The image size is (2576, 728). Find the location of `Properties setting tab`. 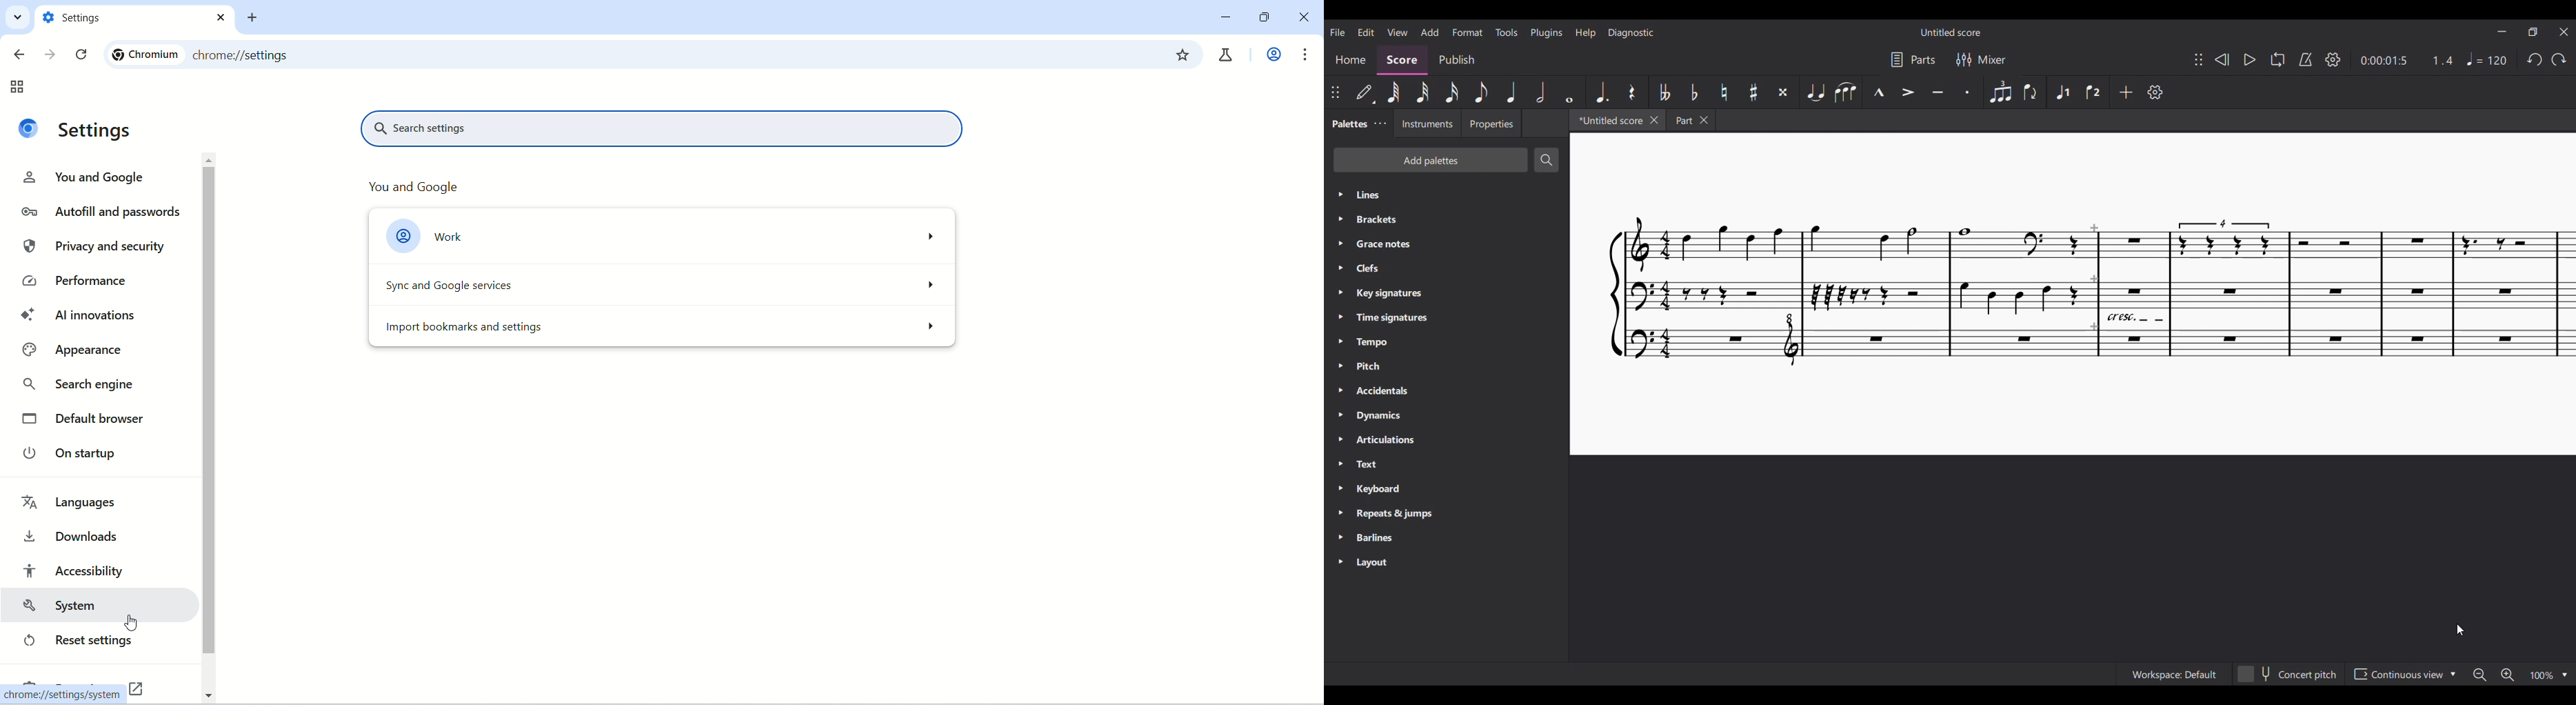

Properties setting tab is located at coordinates (1491, 123).